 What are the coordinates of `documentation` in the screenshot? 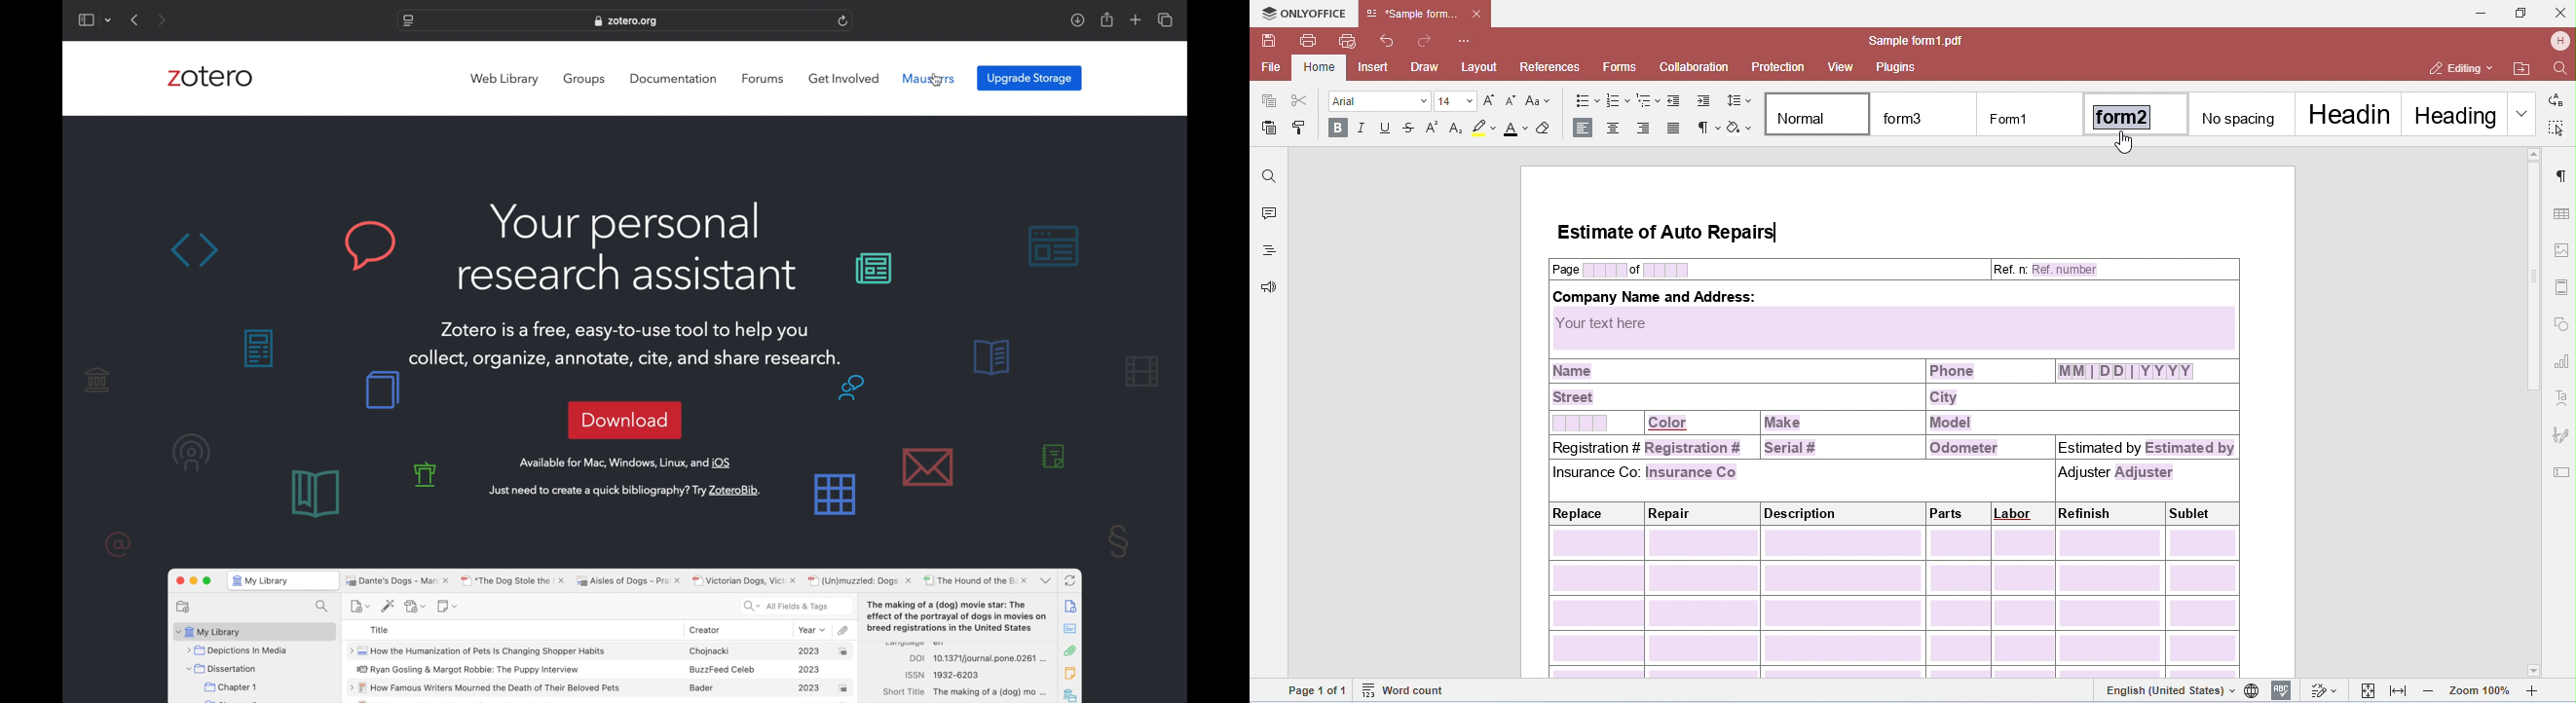 It's located at (673, 79).